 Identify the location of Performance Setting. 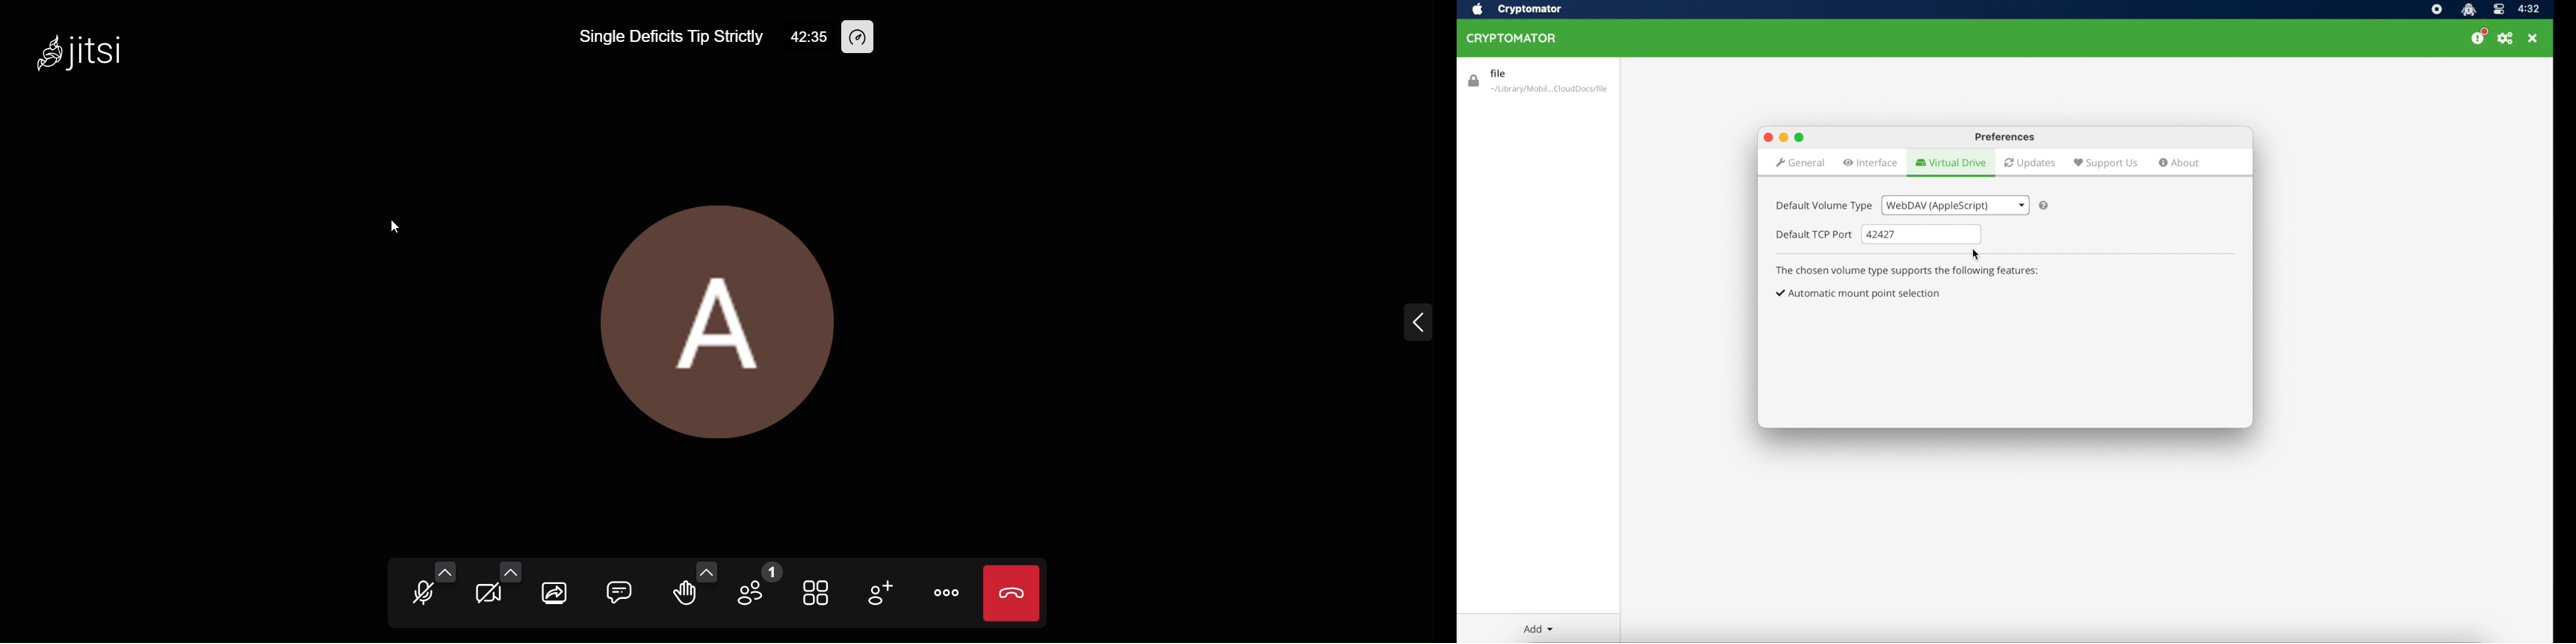
(864, 37).